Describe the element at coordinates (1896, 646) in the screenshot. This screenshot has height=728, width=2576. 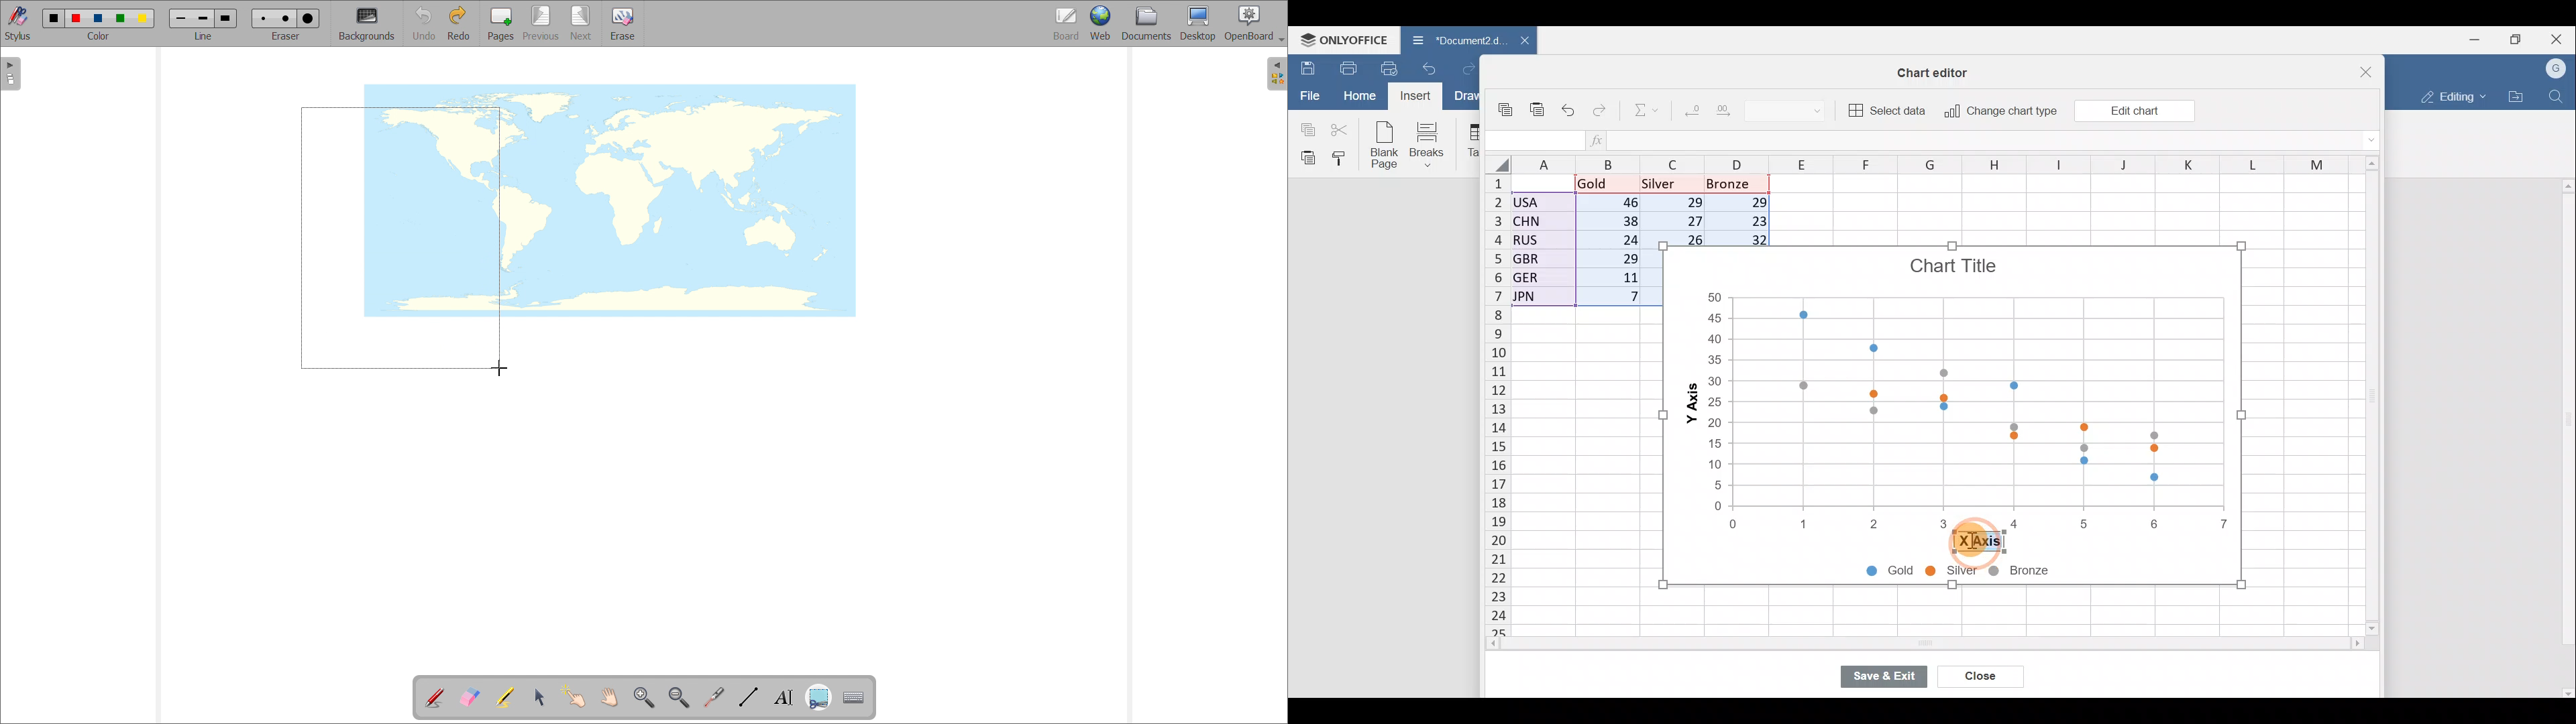
I see `Scroll bar` at that location.